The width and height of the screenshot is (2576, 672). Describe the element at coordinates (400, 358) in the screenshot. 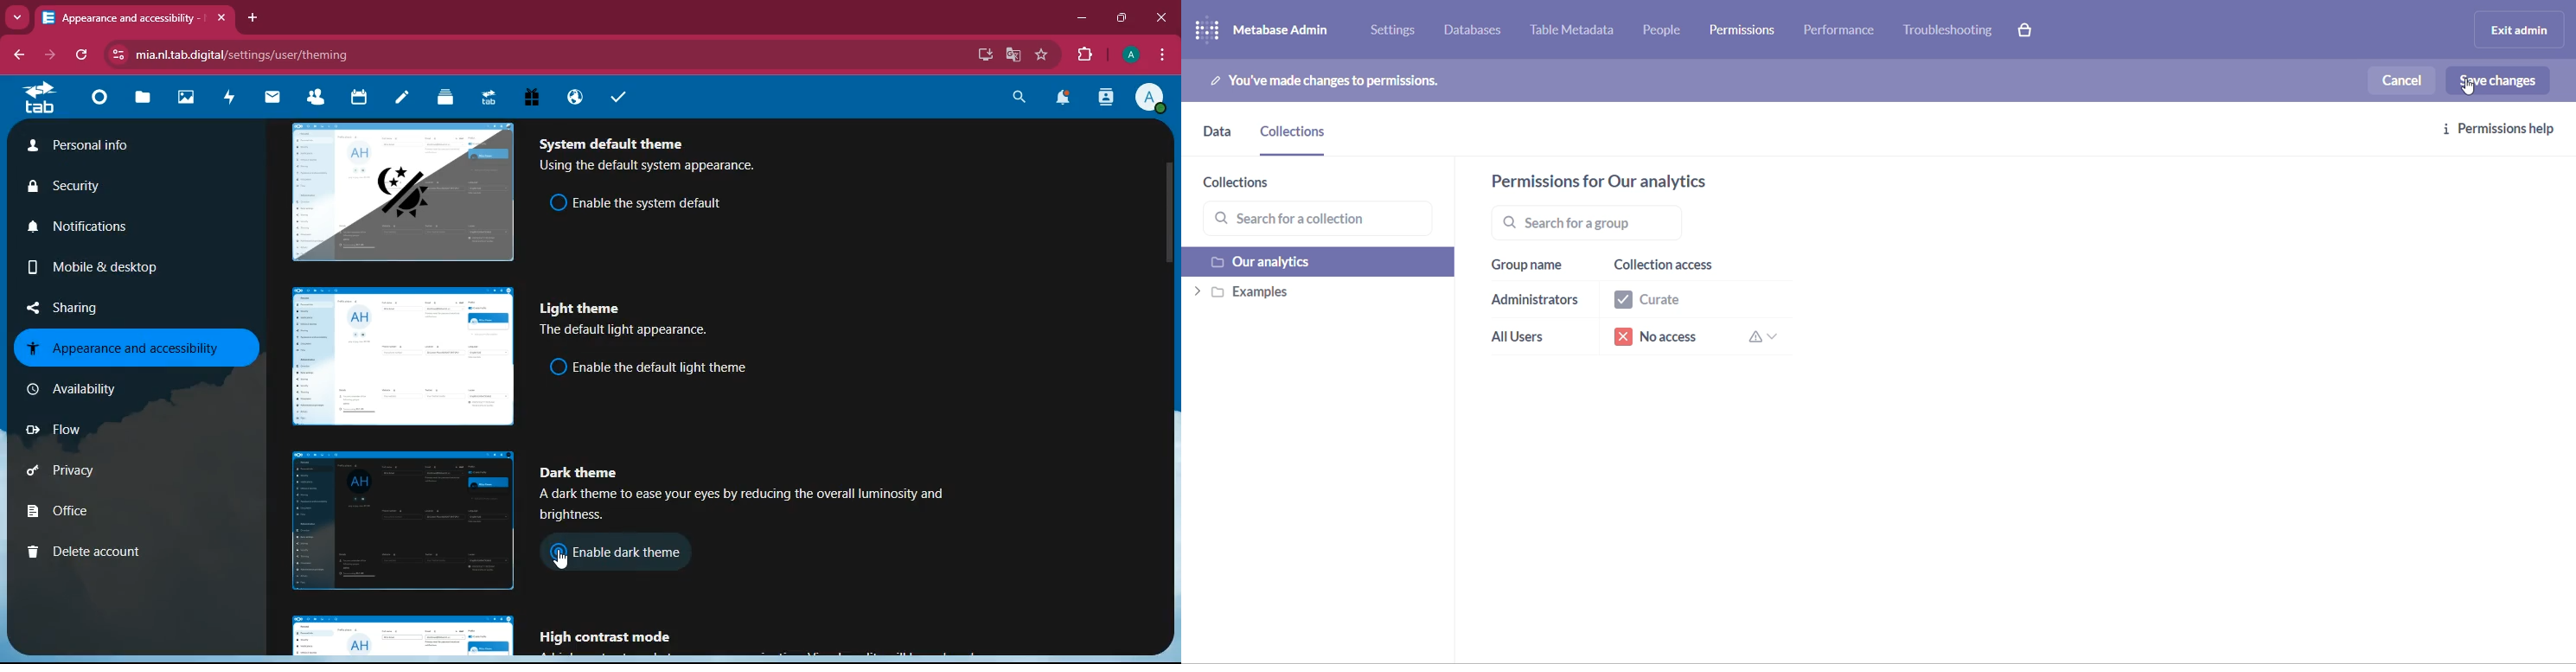

I see `image` at that location.